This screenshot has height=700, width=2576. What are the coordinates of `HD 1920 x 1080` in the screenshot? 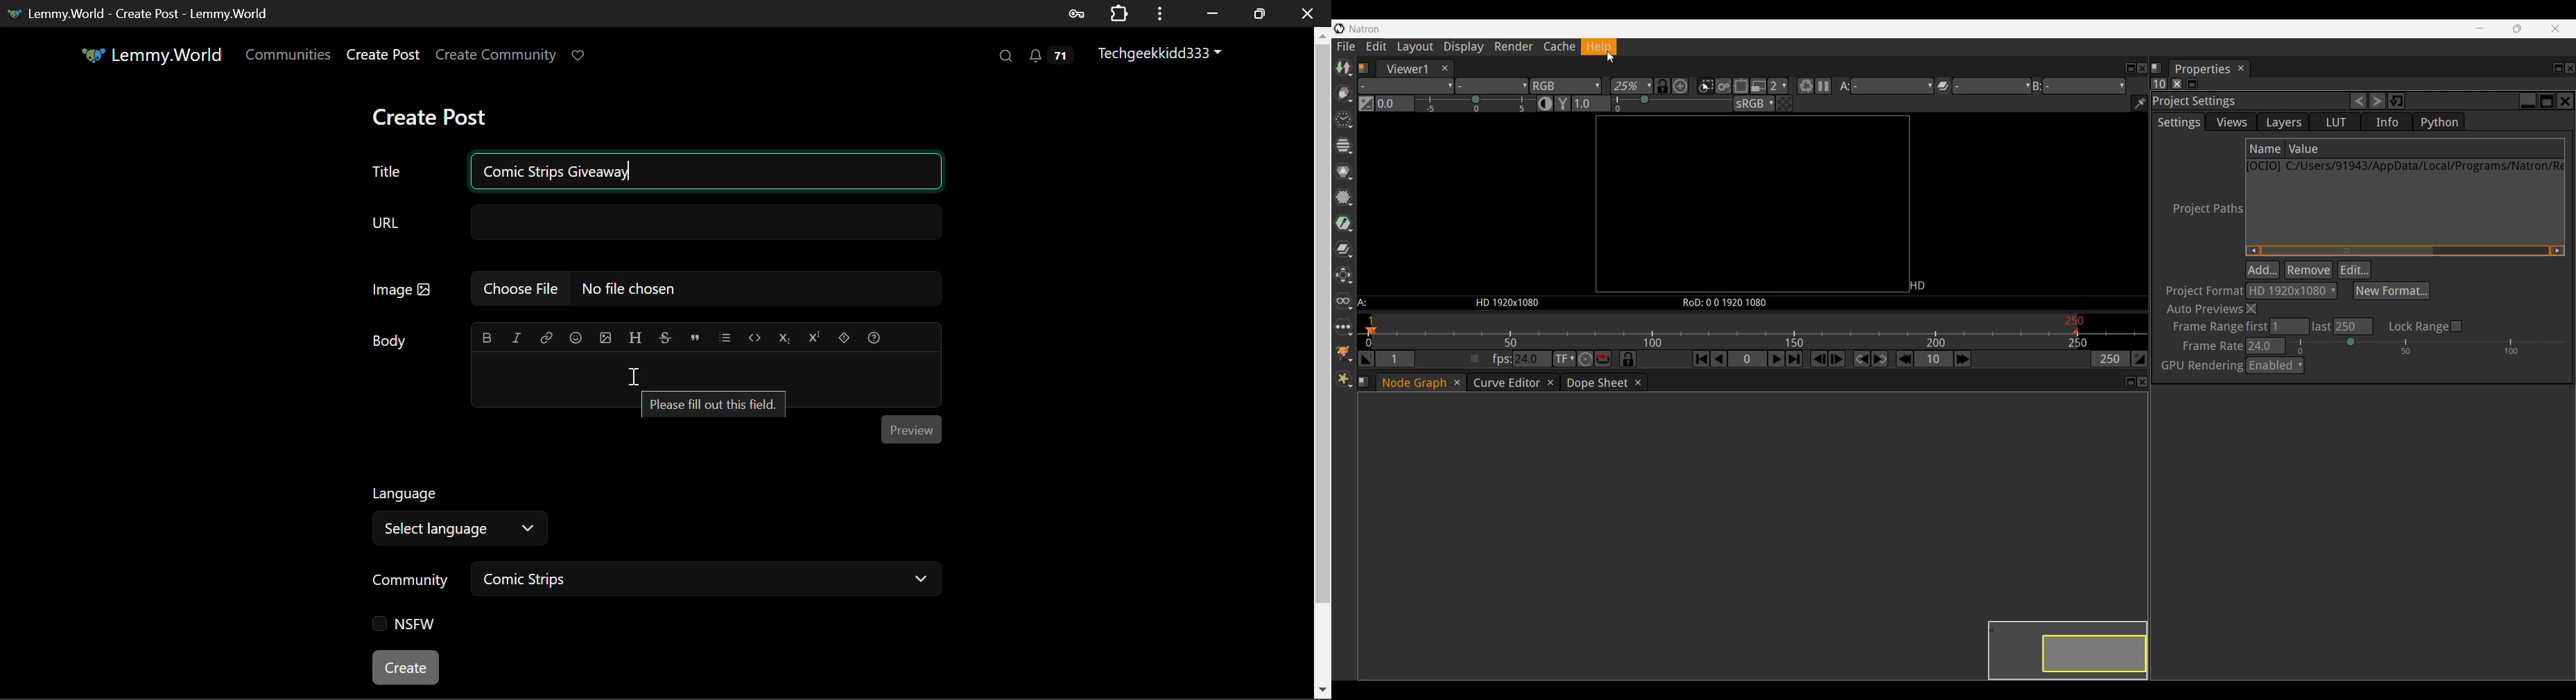 It's located at (2292, 291).